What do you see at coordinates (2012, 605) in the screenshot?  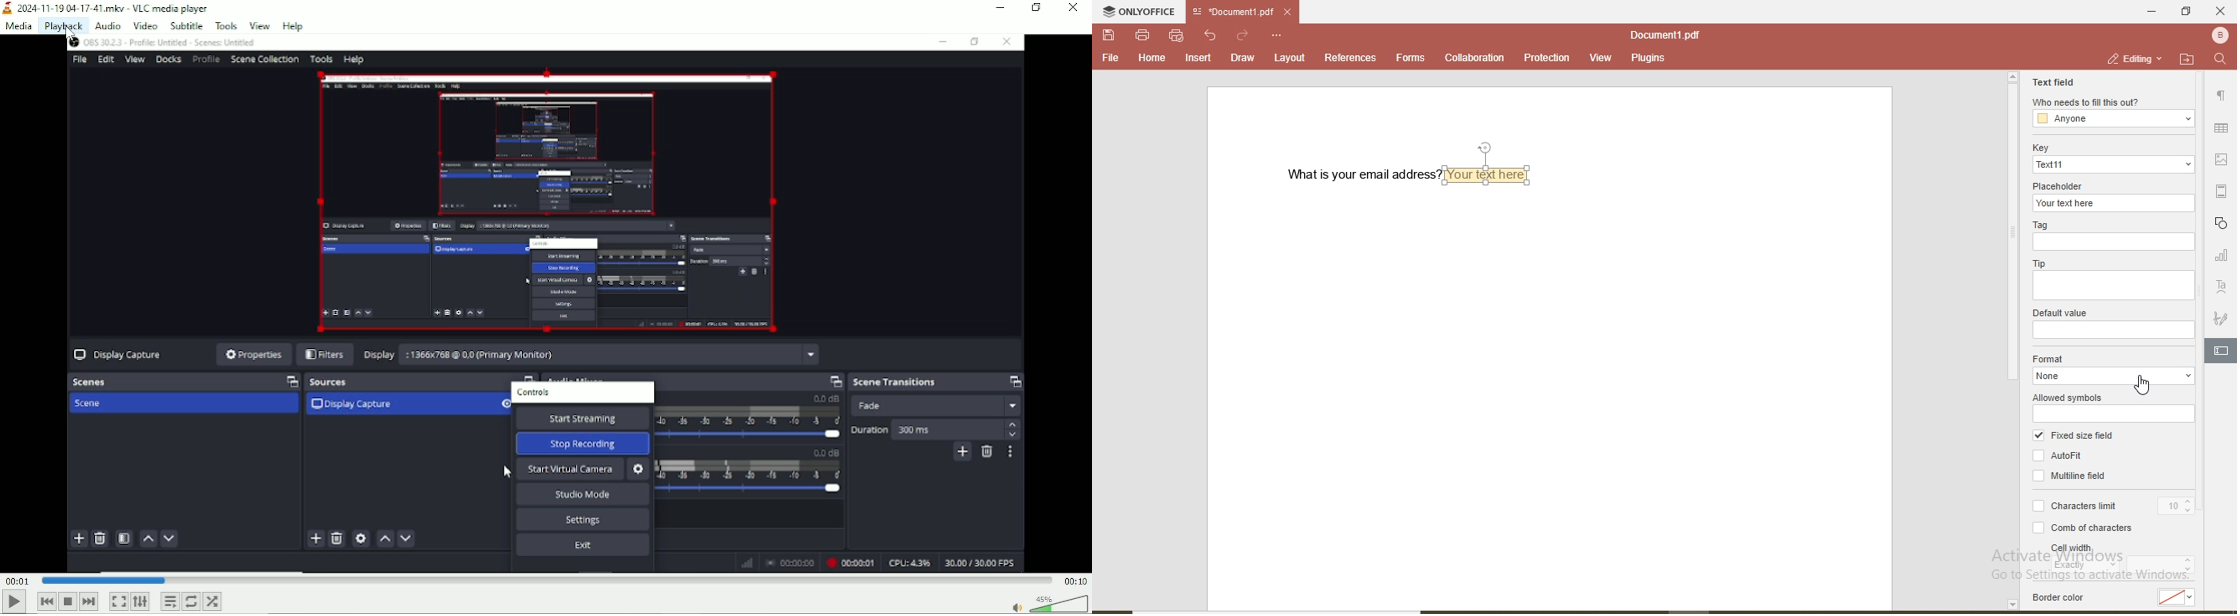 I see `page down` at bounding box center [2012, 605].